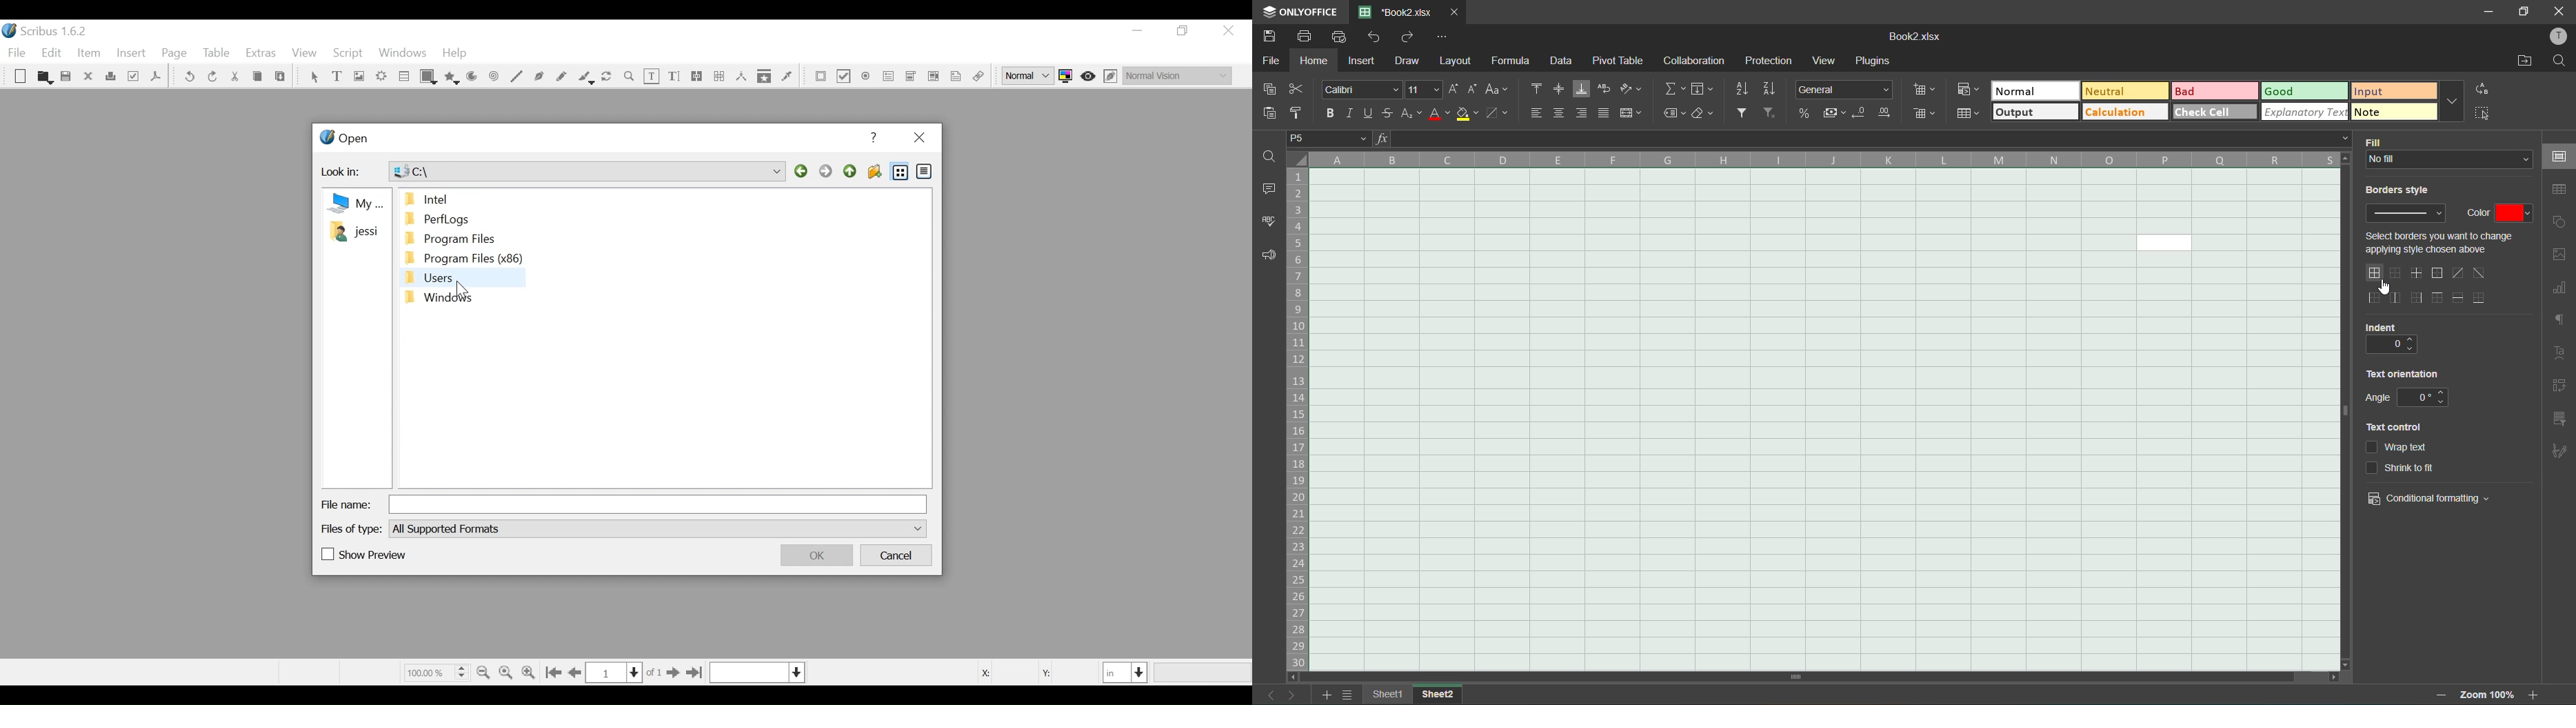 The width and height of the screenshot is (2576, 728). I want to click on Files of Type, so click(353, 528).